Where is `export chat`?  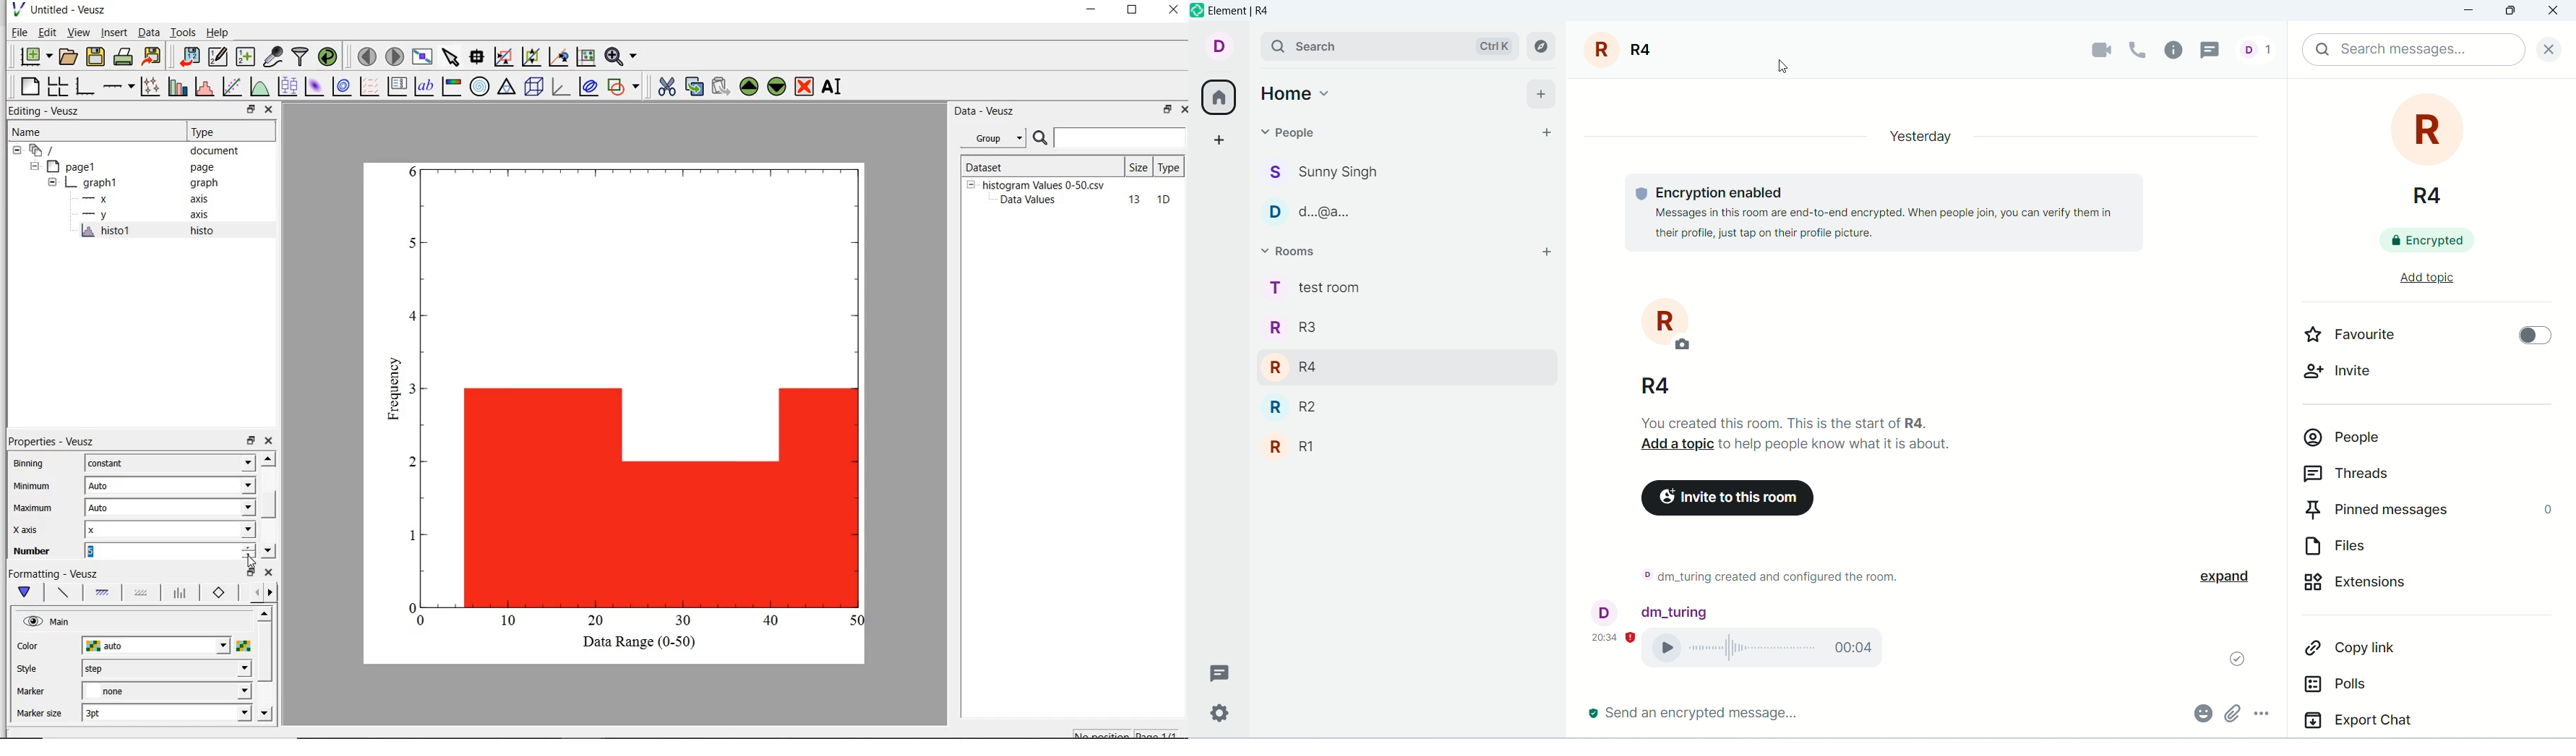 export chat is located at coordinates (2425, 723).